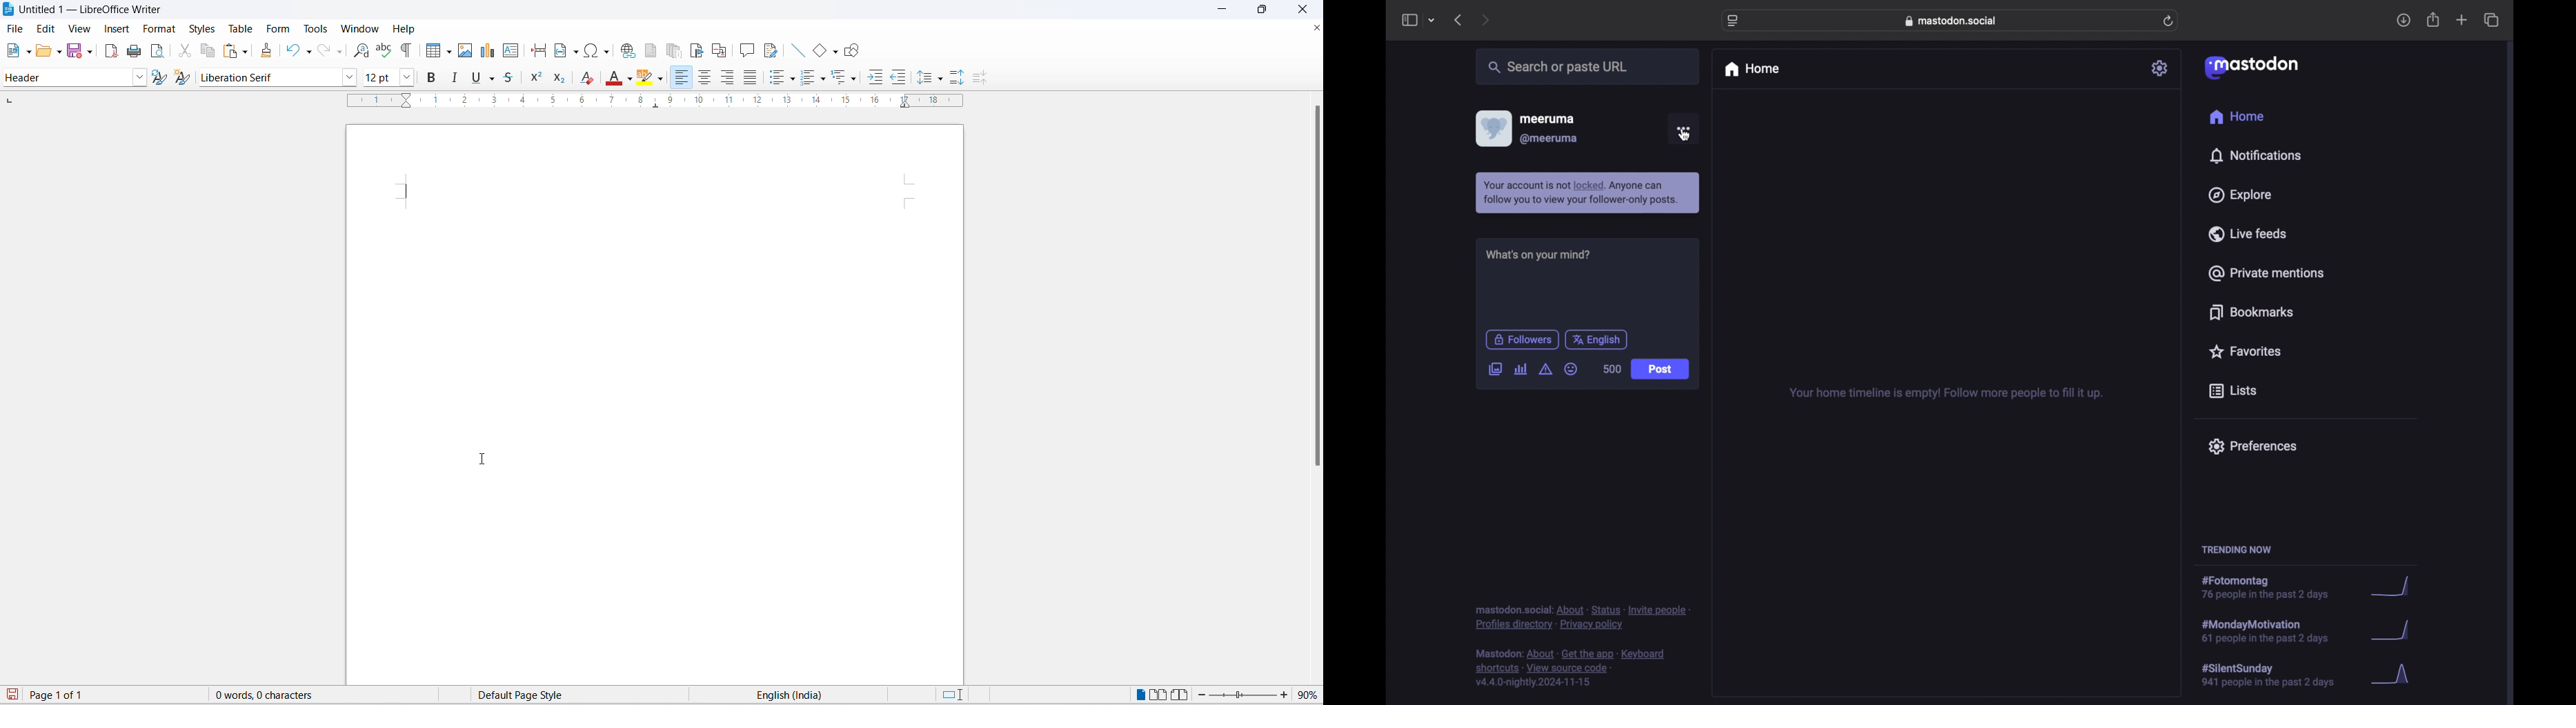 Image resolution: width=2576 pixels, height=728 pixels. Describe the element at coordinates (510, 51) in the screenshot. I see `insert text` at that location.